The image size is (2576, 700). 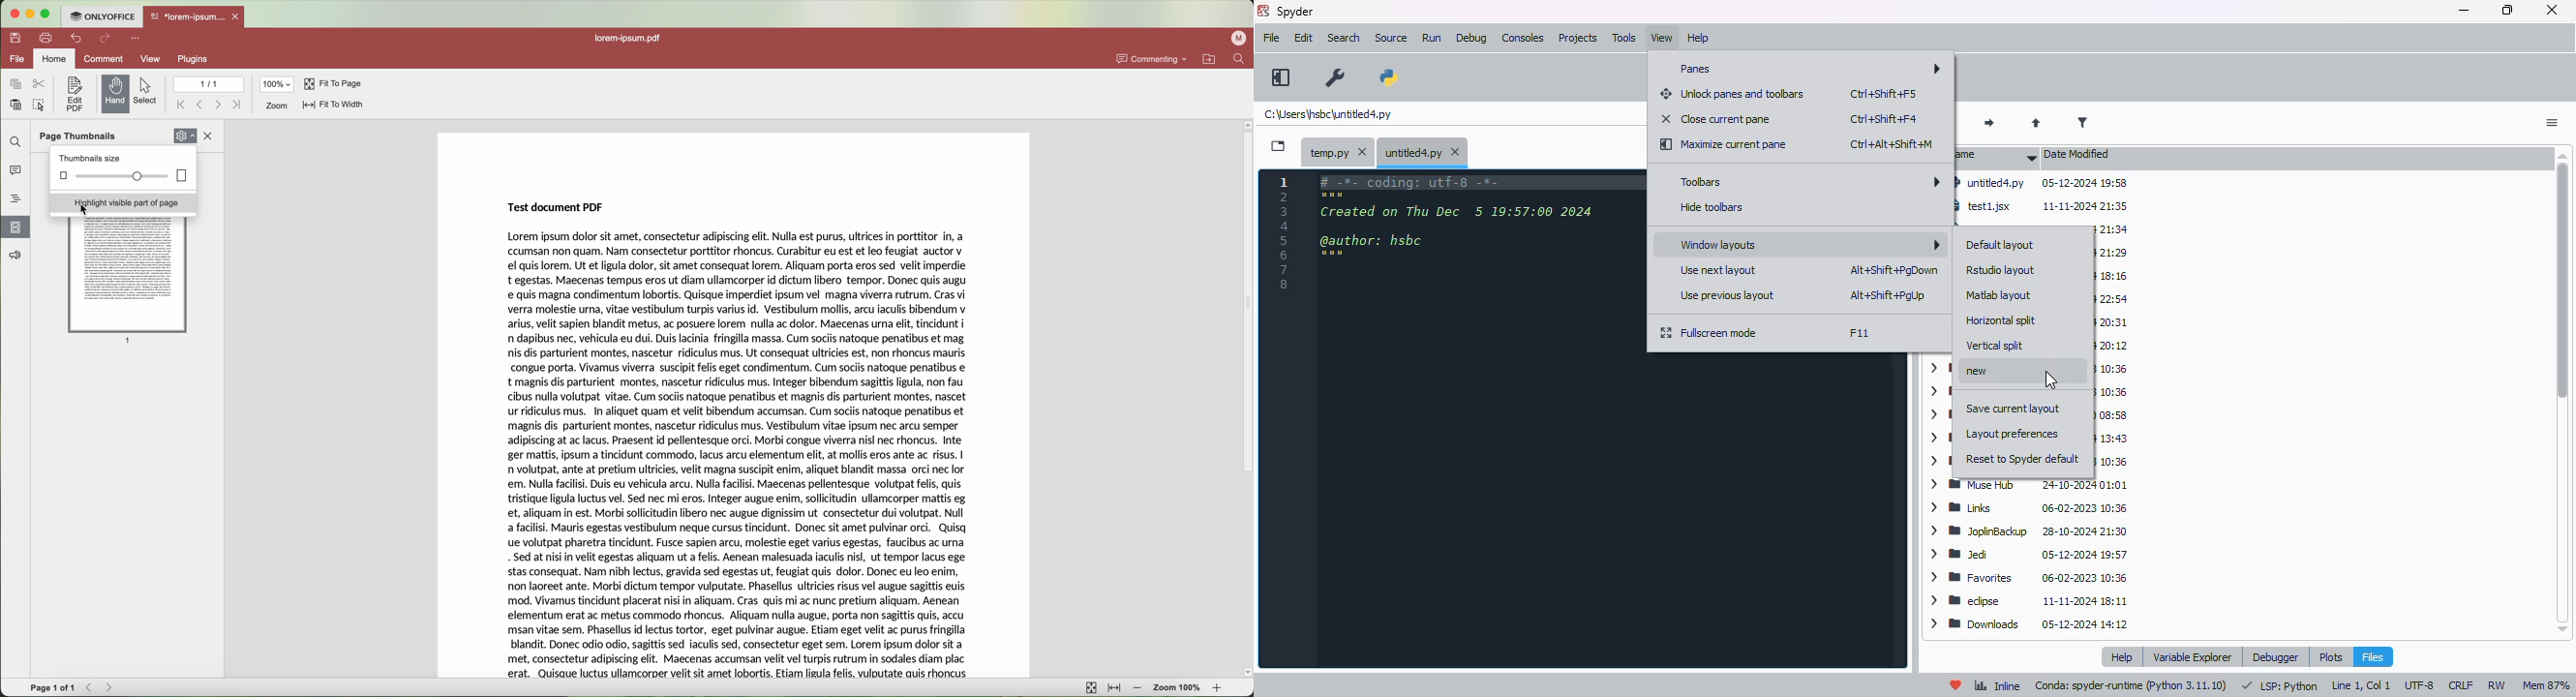 What do you see at coordinates (1263, 11) in the screenshot?
I see `logo` at bounding box center [1263, 11].